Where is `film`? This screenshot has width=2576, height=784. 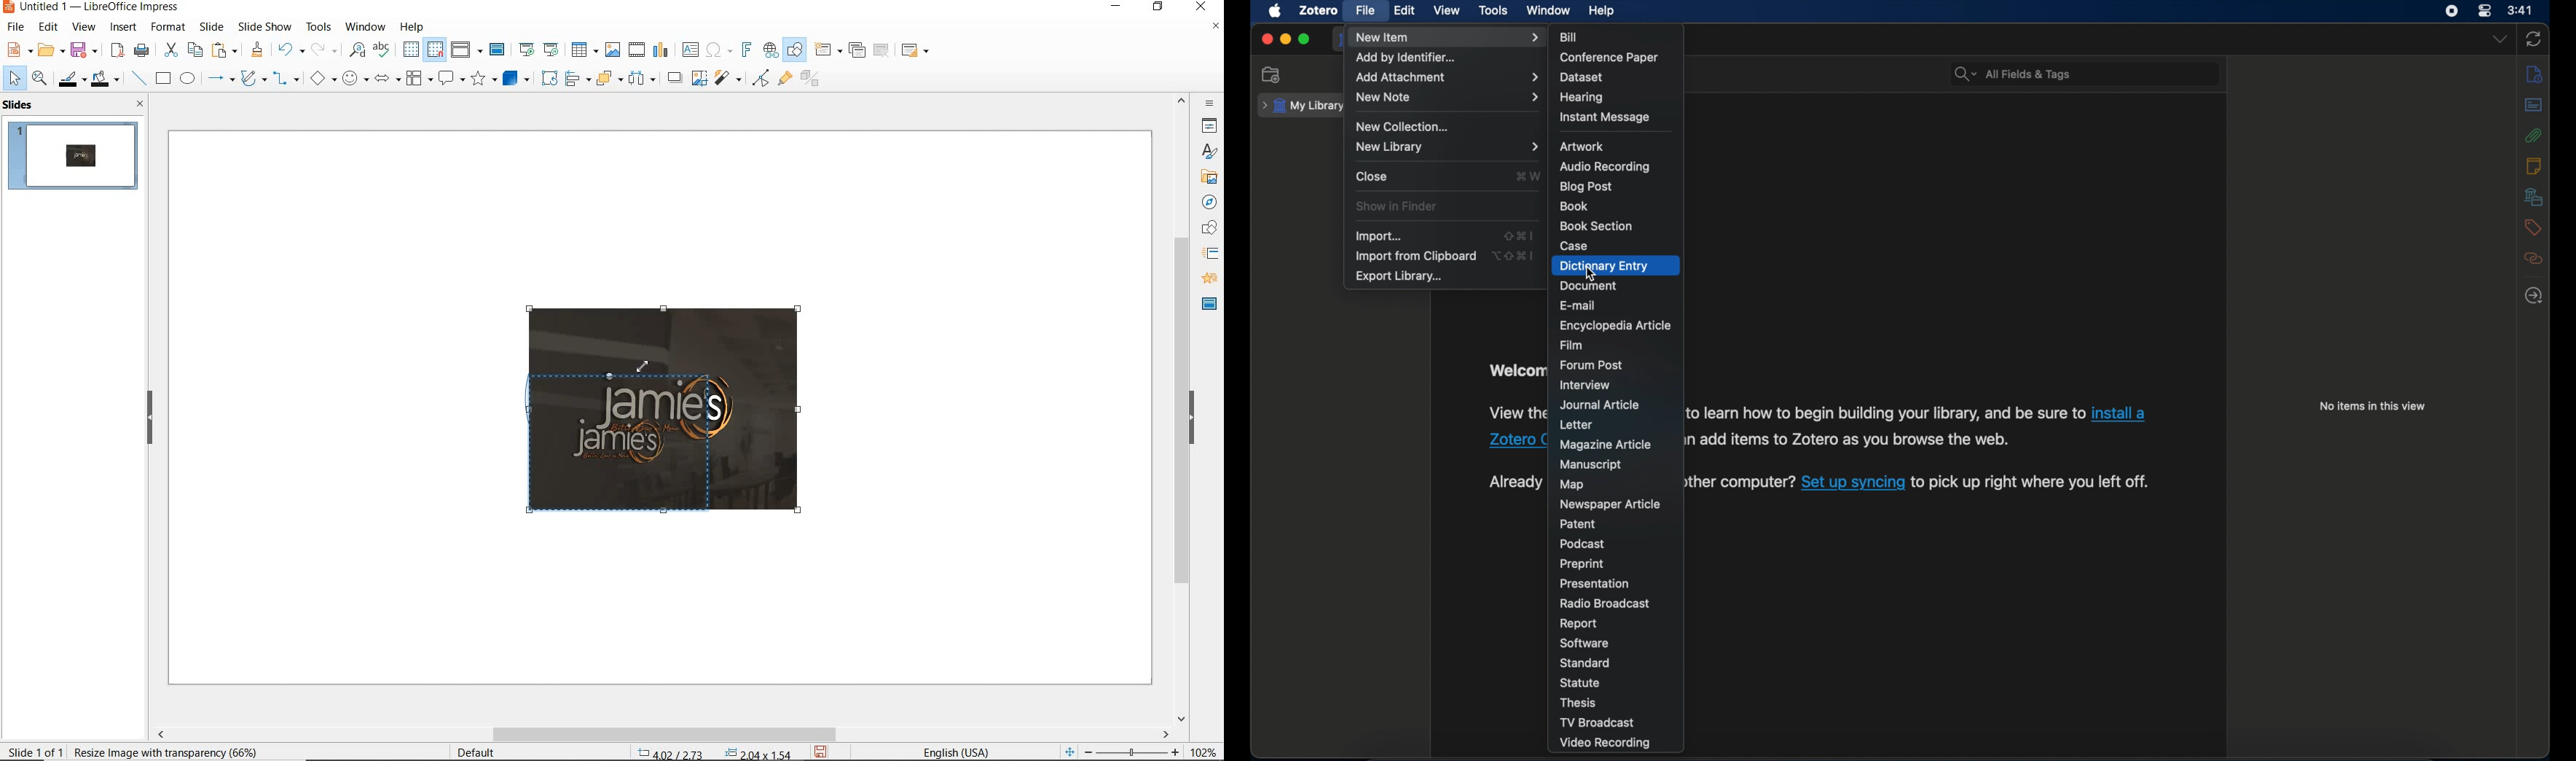
film is located at coordinates (1573, 346).